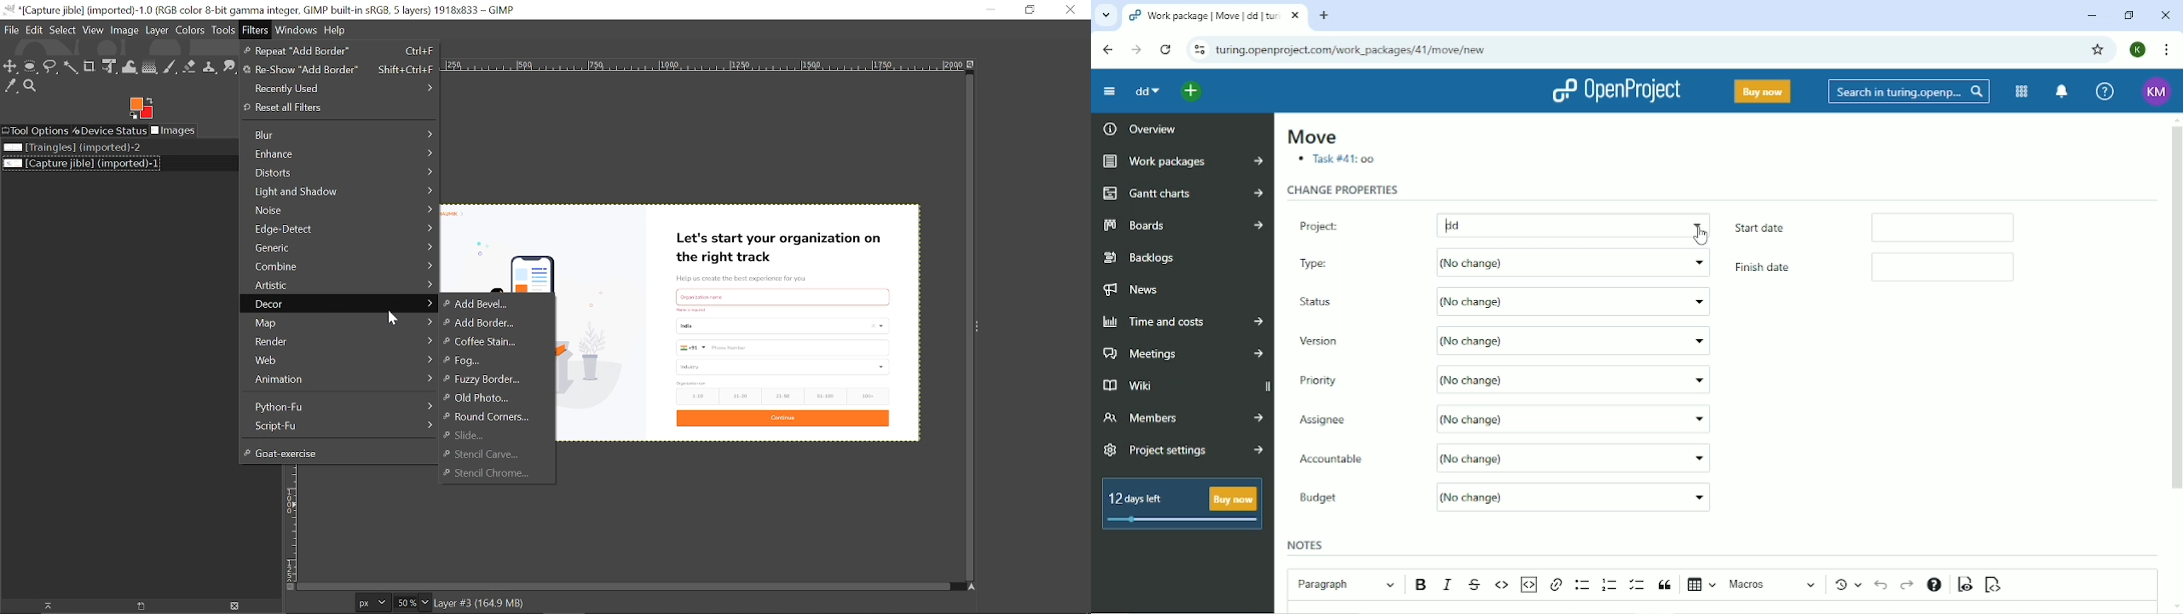 This screenshot has width=2184, height=616. Describe the element at coordinates (2019, 92) in the screenshot. I see `Modules` at that location.